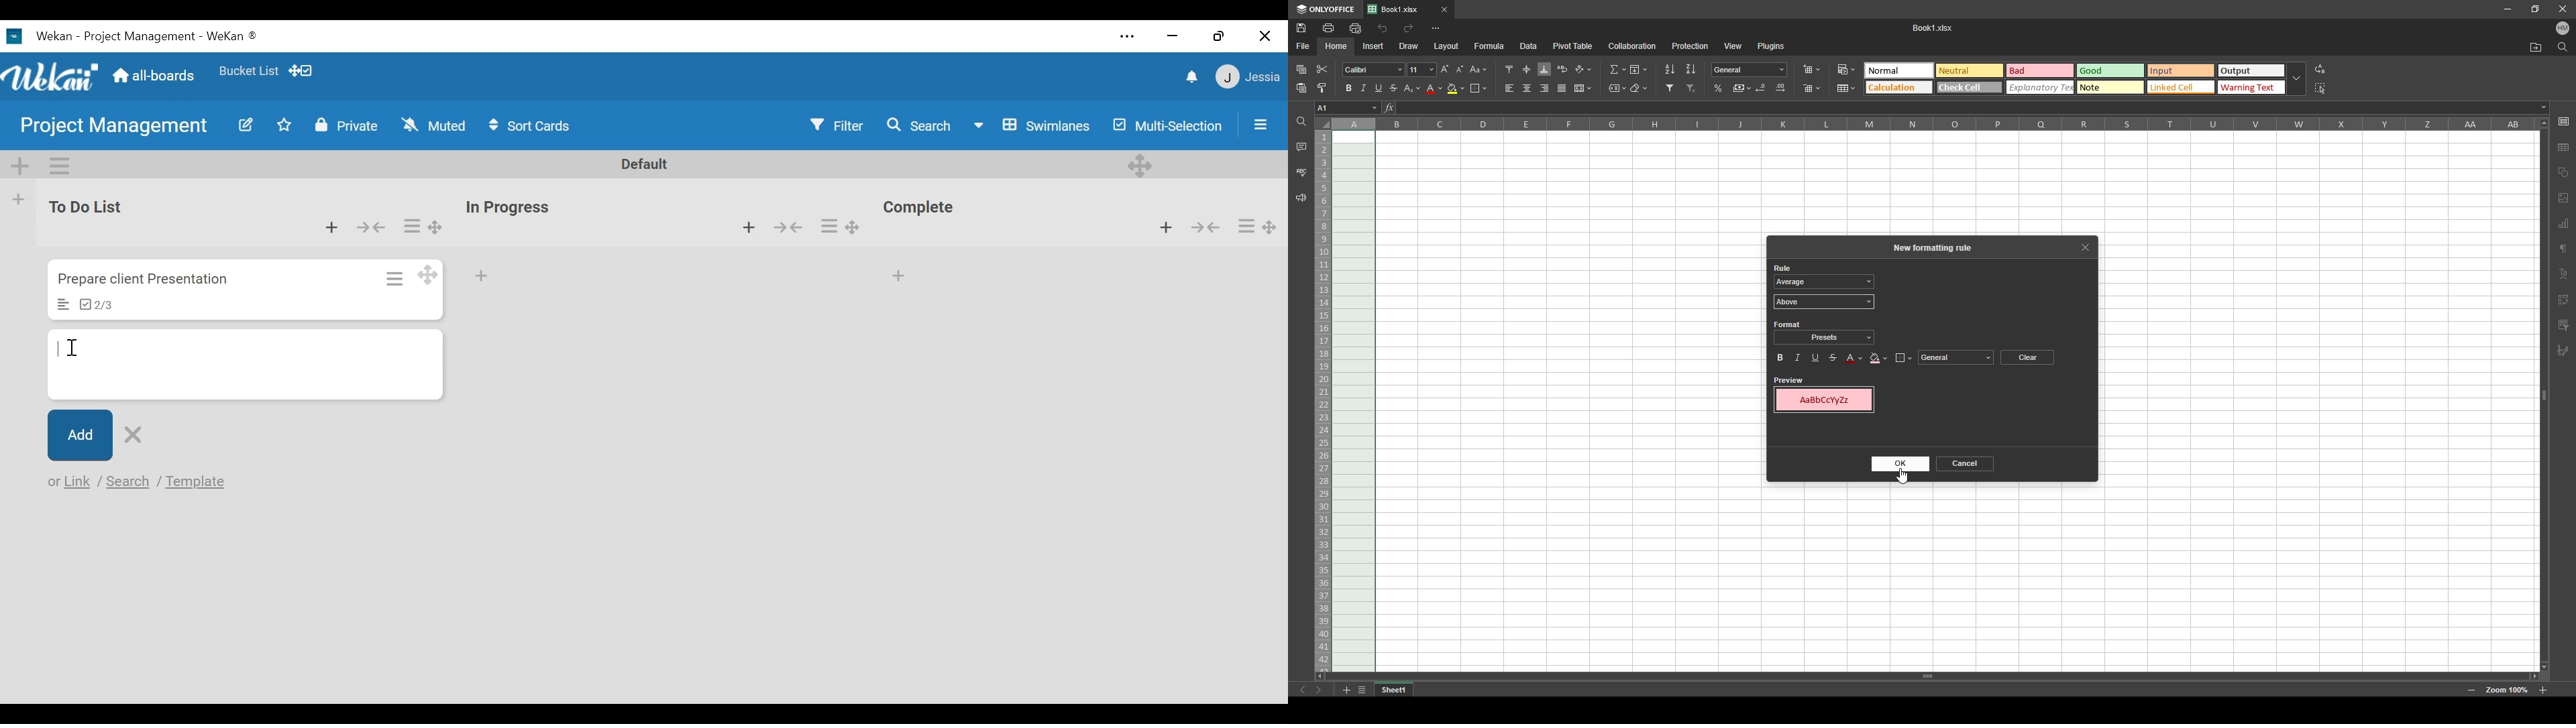 Image resolution: width=2576 pixels, height=728 pixels. I want to click on or Link/search/Template, so click(140, 483).